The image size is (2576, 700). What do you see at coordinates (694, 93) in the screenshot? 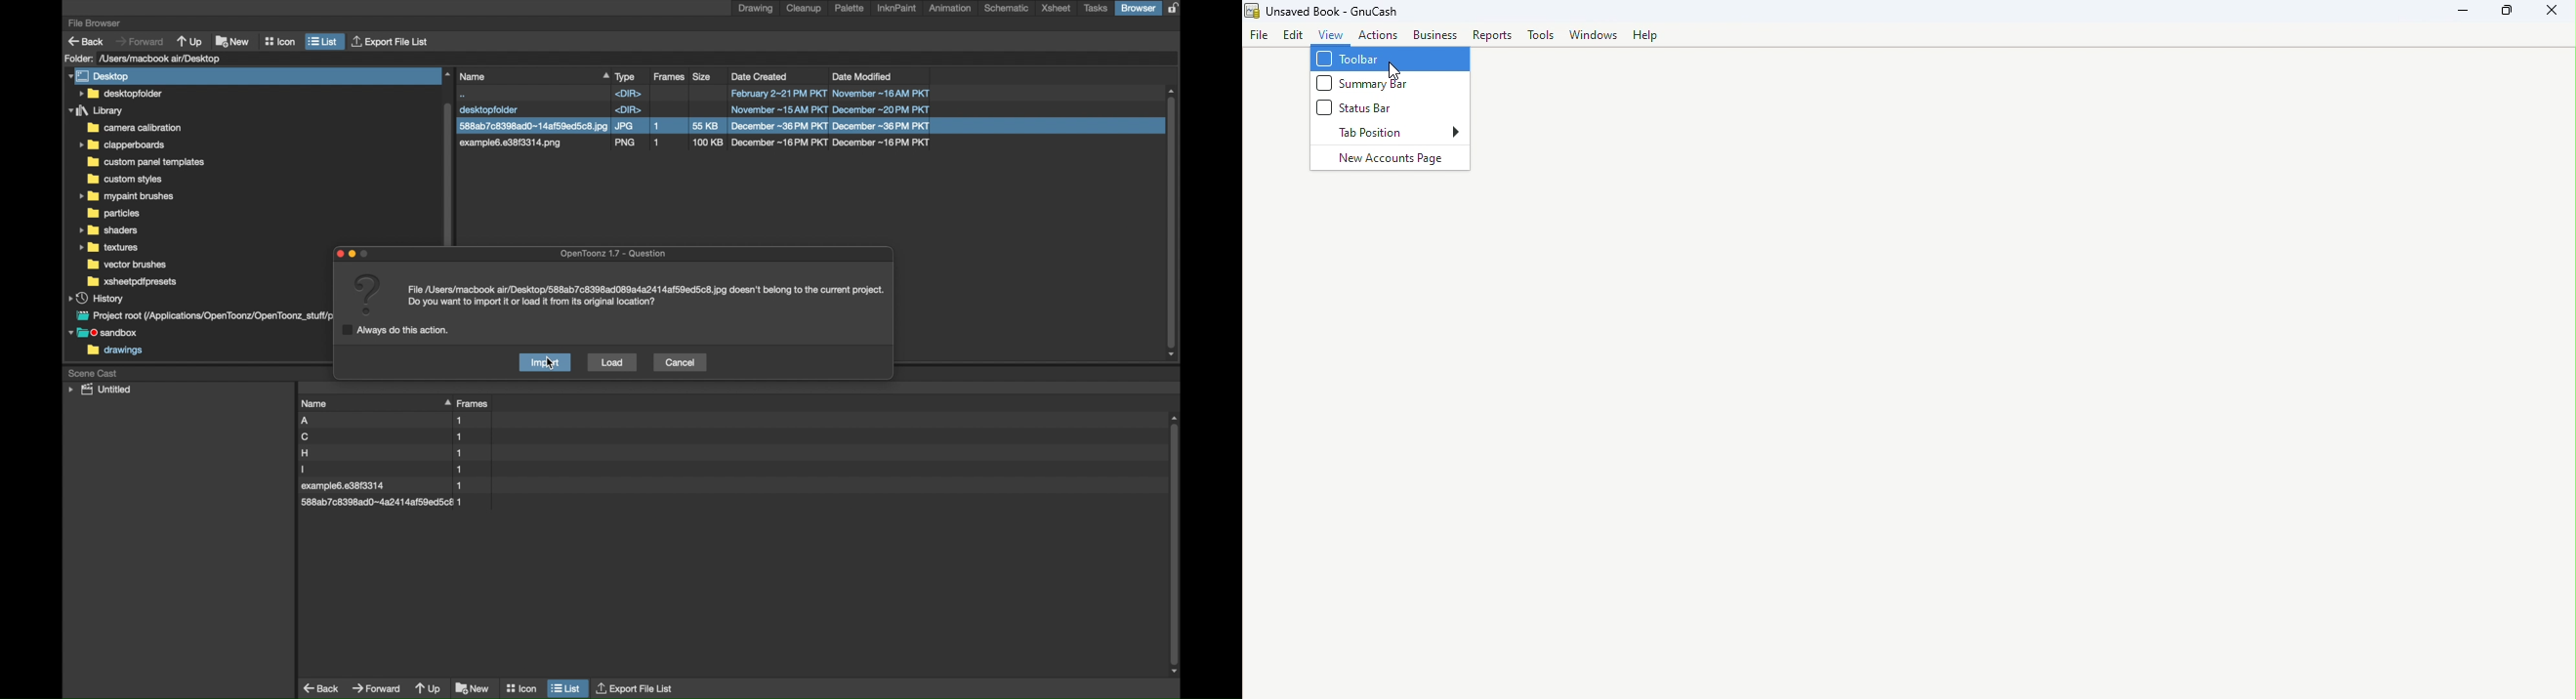
I see `file` at bounding box center [694, 93].